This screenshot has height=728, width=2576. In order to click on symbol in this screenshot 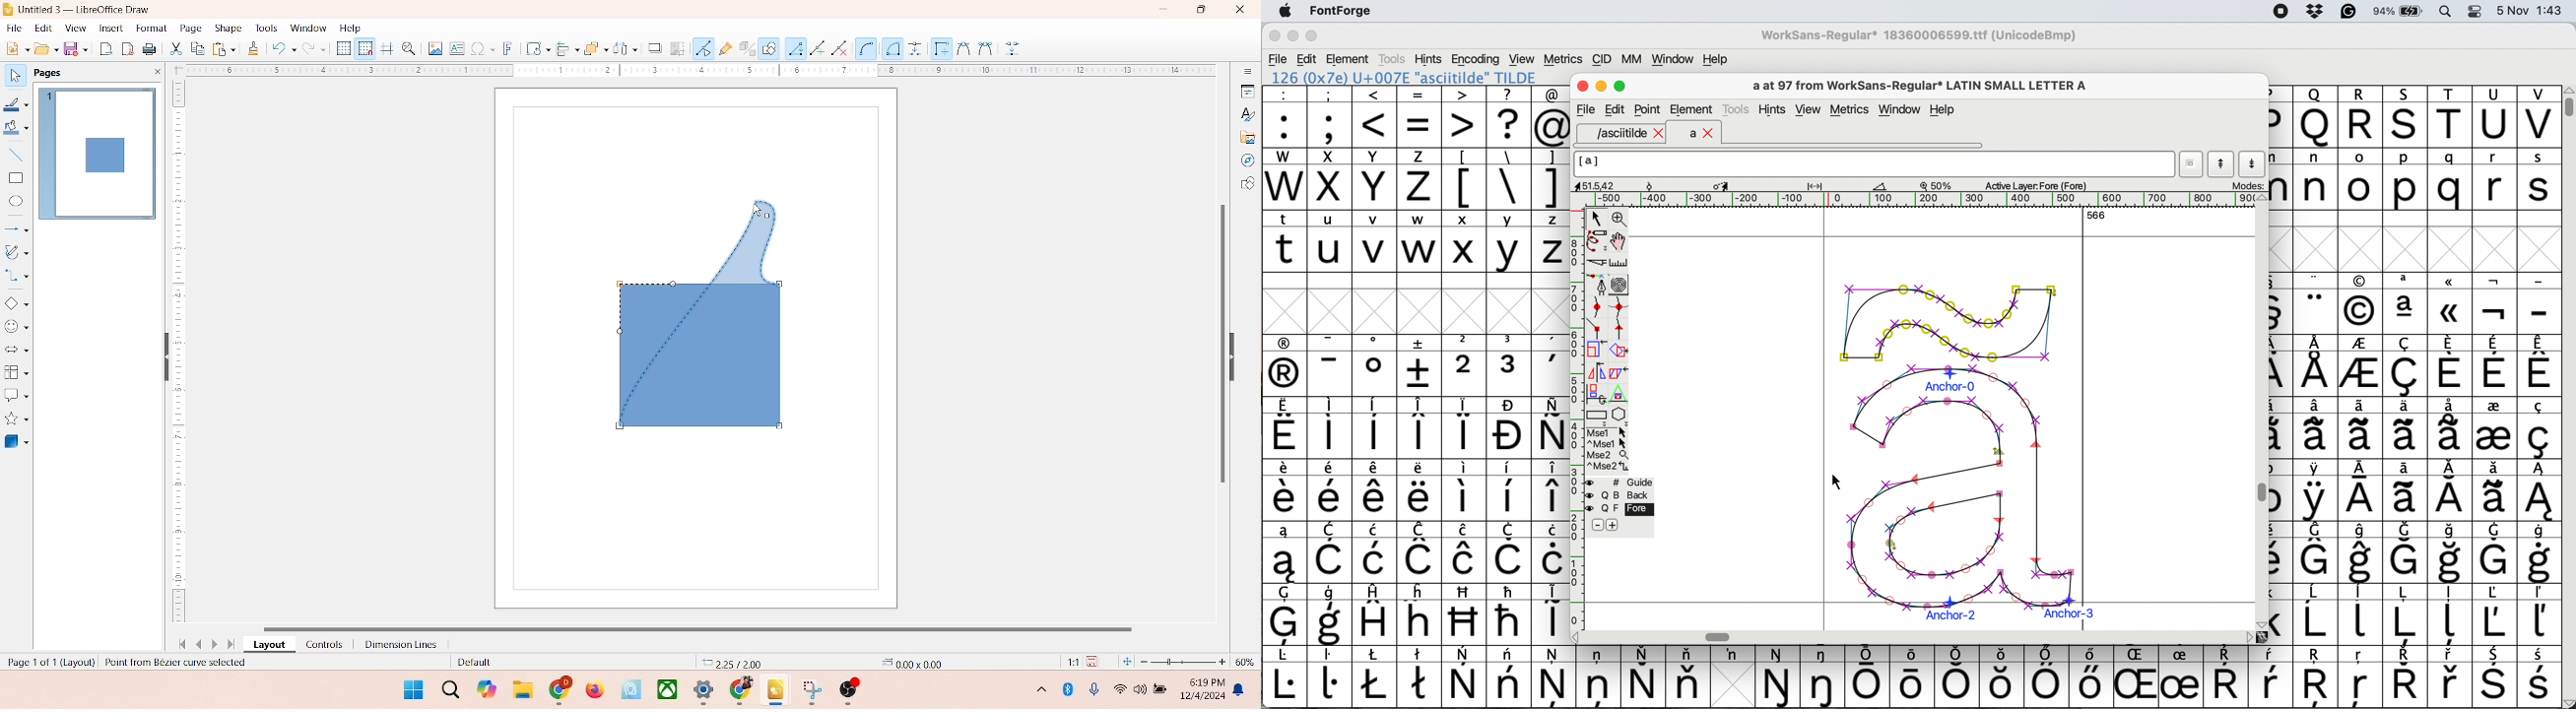, I will do `click(1420, 427)`.